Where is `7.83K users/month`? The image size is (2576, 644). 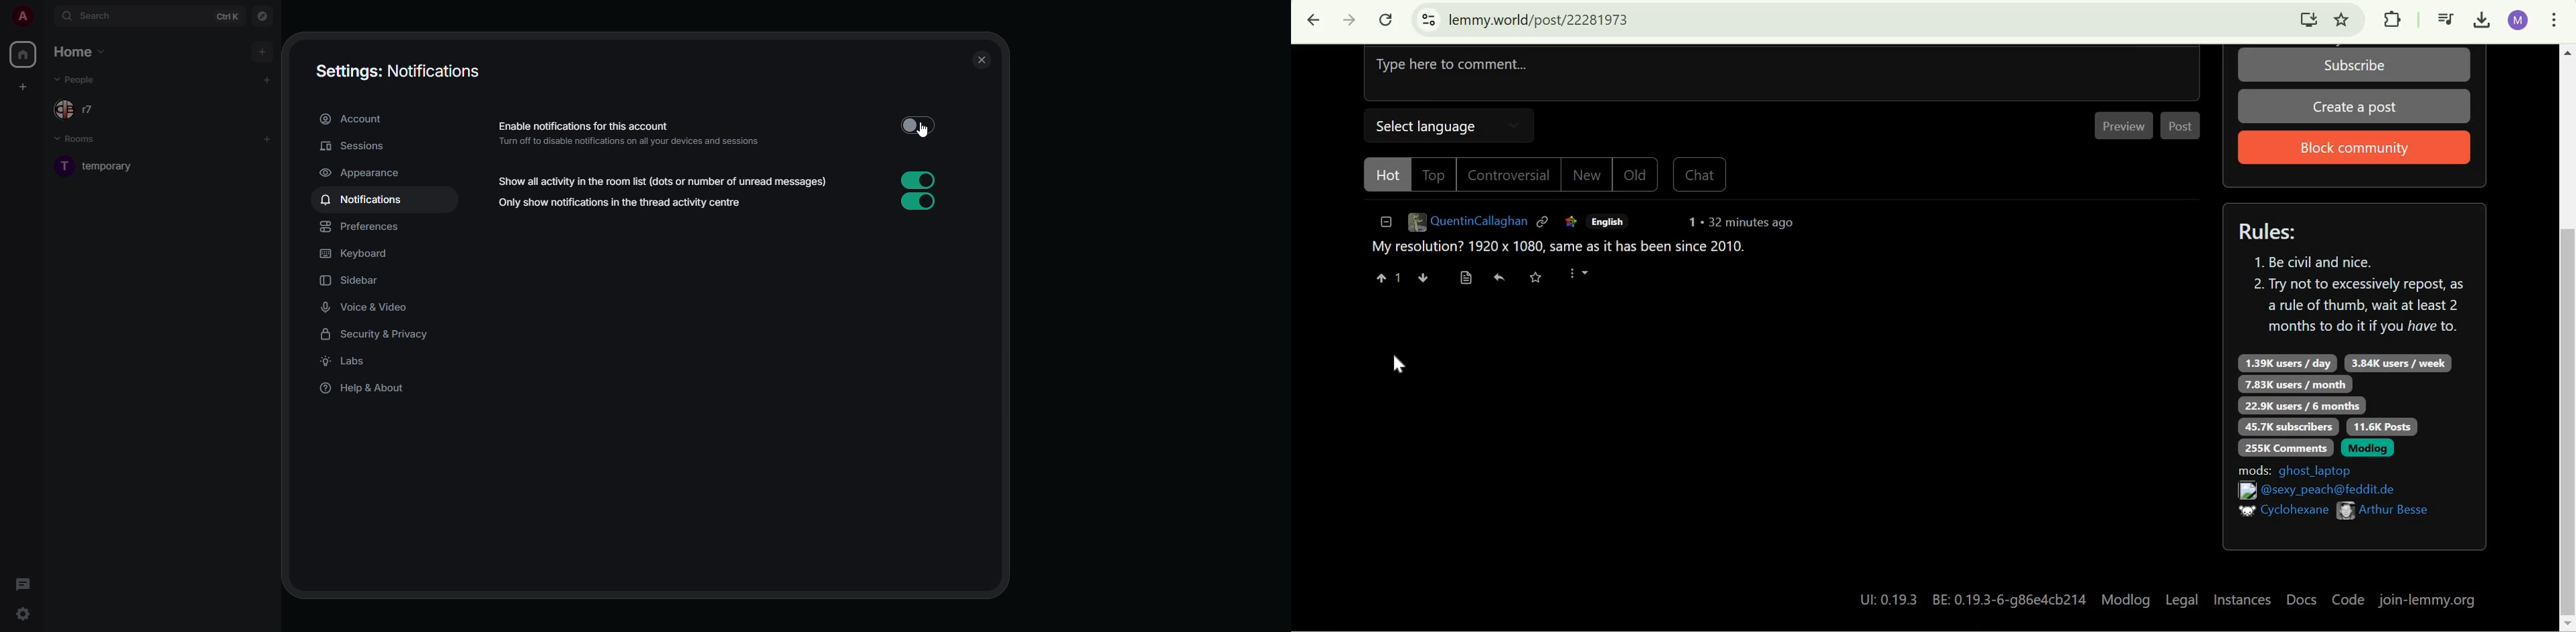
7.83K users/month is located at coordinates (2296, 384).